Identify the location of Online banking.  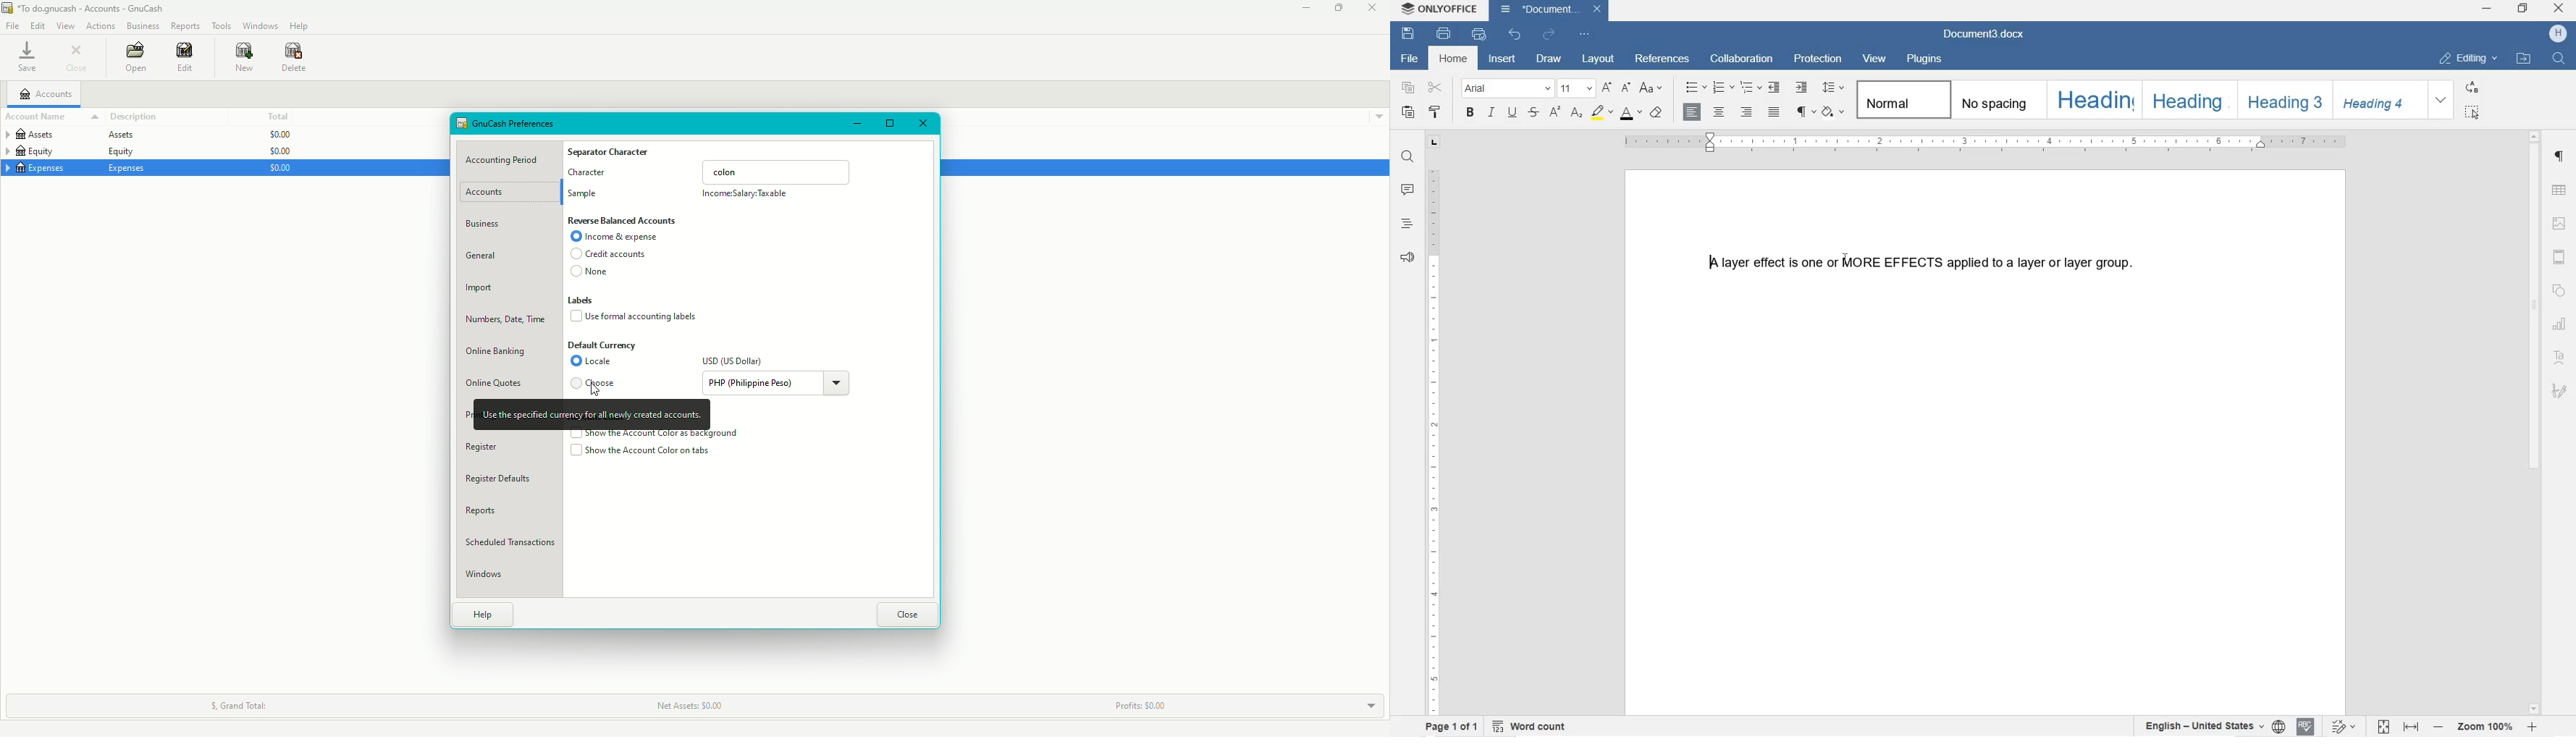
(497, 351).